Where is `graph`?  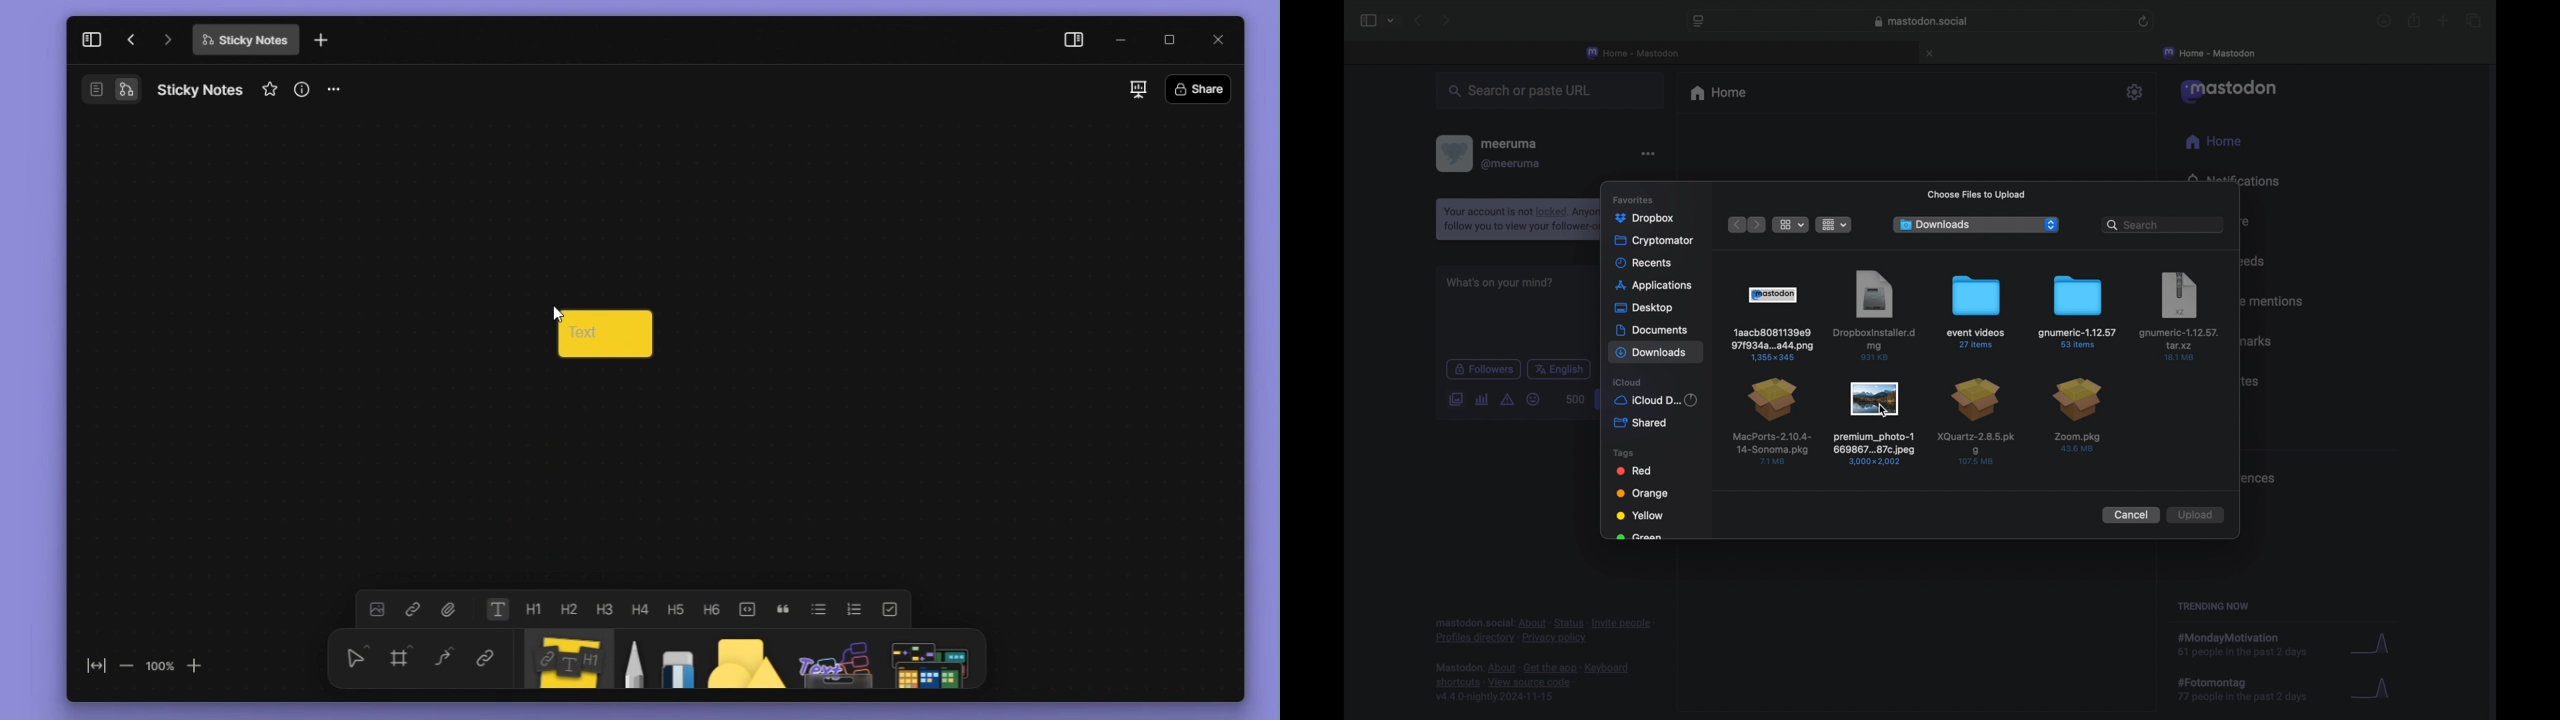
graph is located at coordinates (2370, 640).